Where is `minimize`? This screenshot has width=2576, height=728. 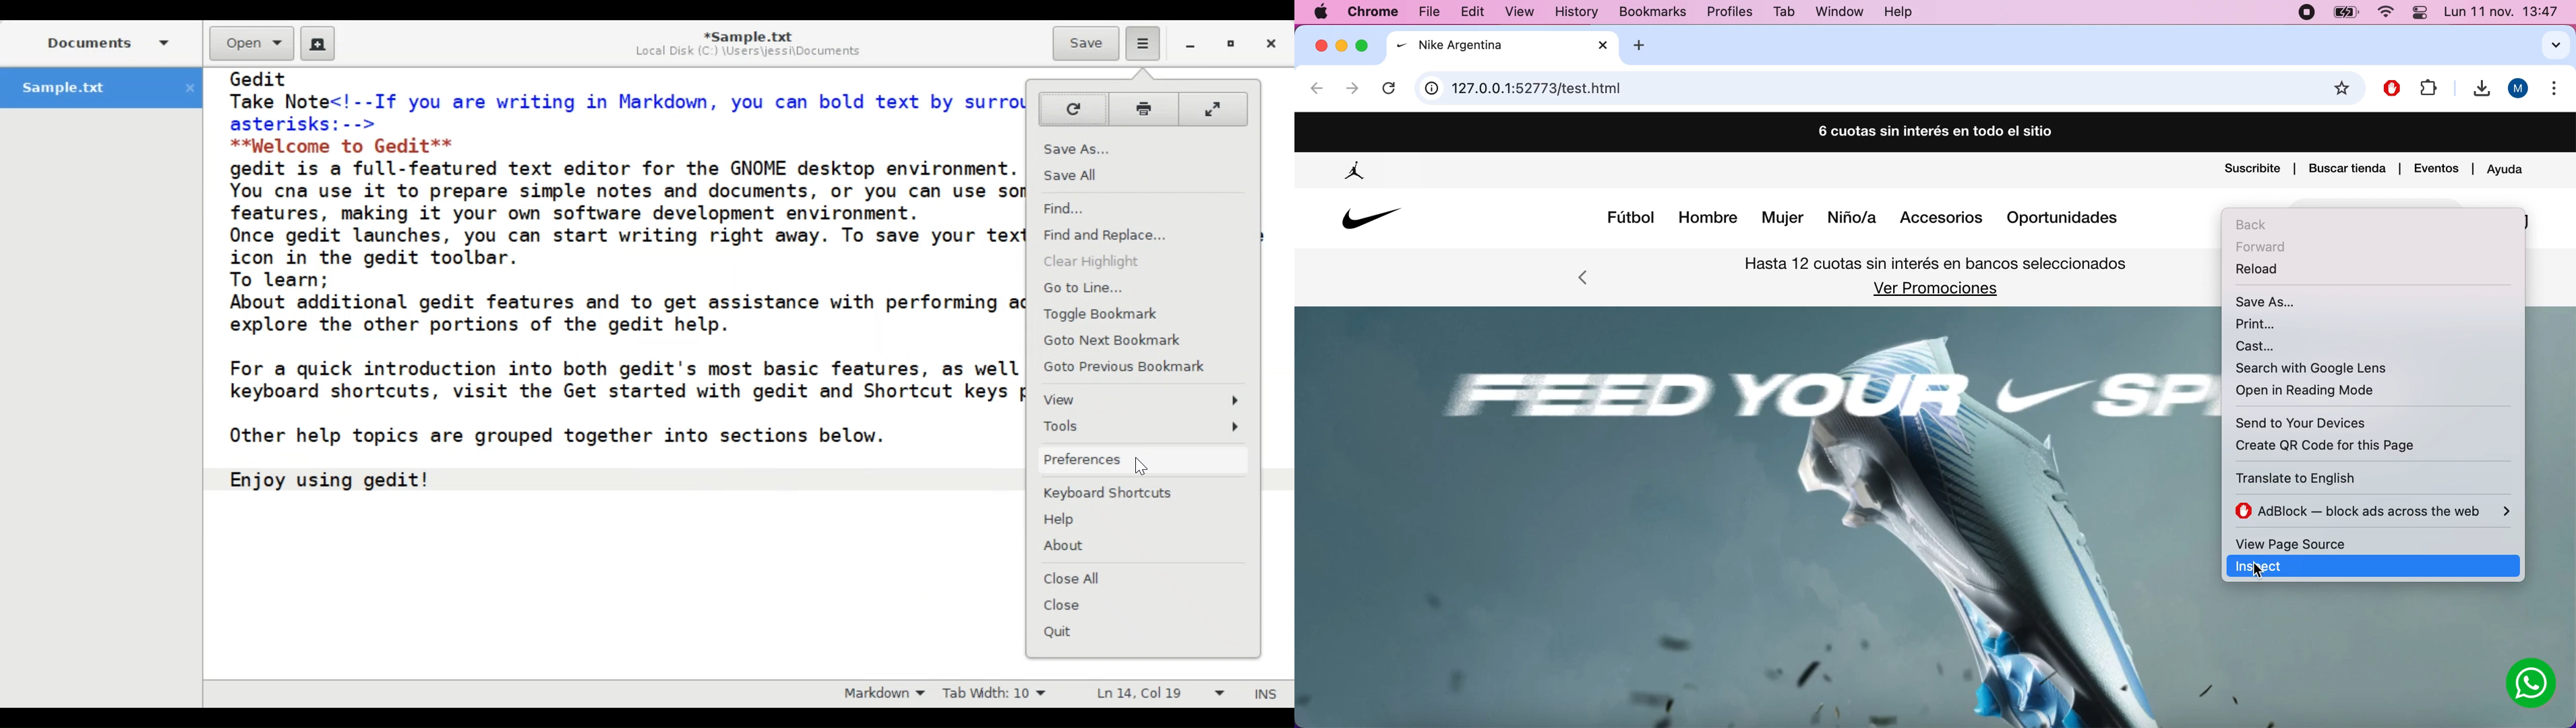
minimize is located at coordinates (1342, 47).